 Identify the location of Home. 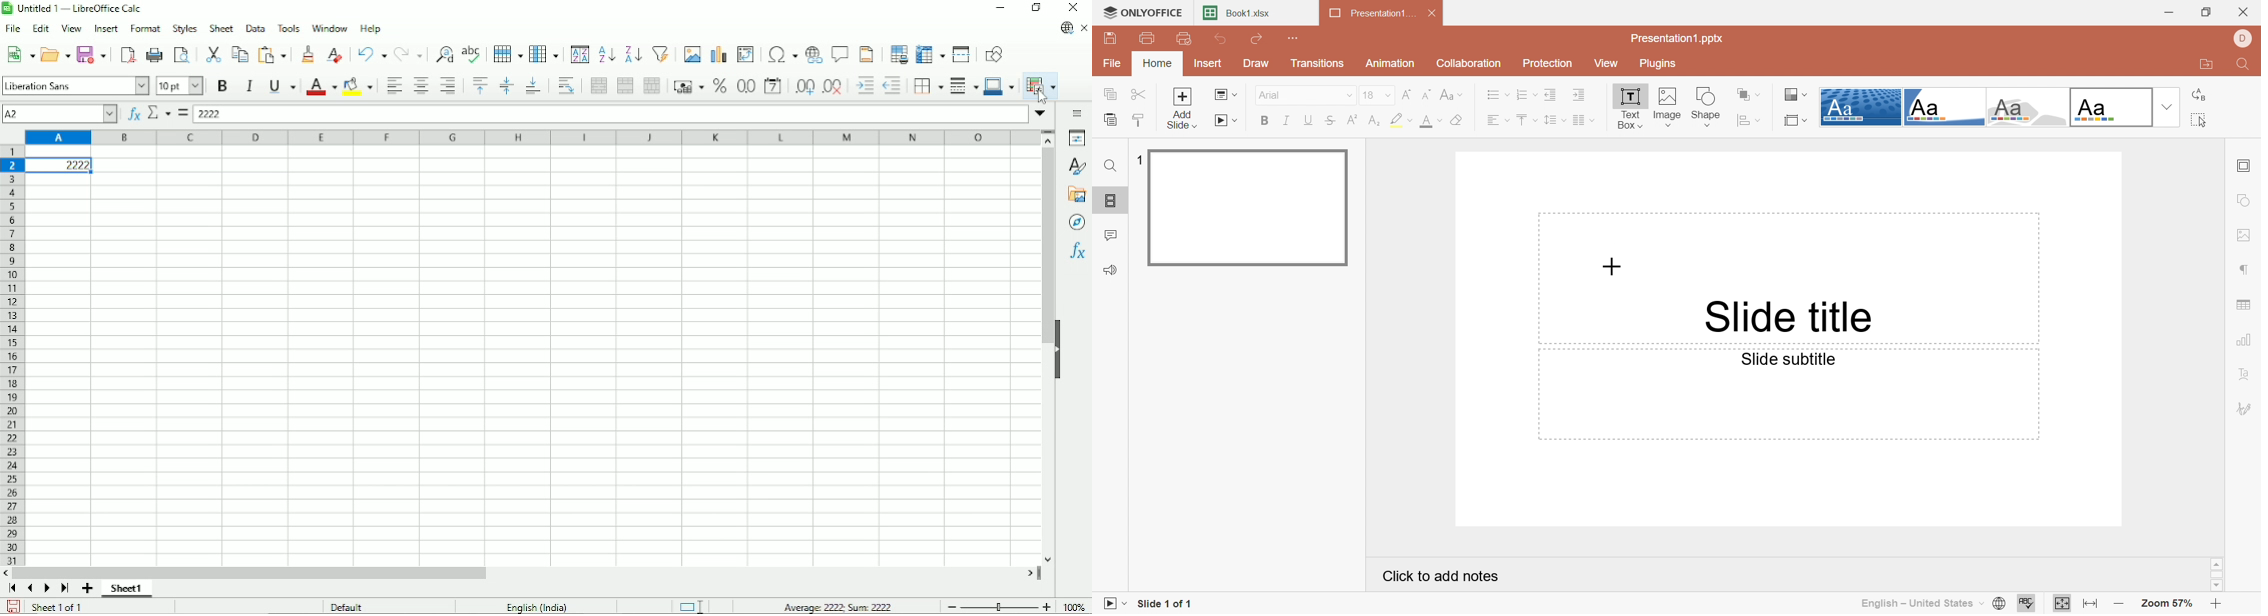
(1158, 63).